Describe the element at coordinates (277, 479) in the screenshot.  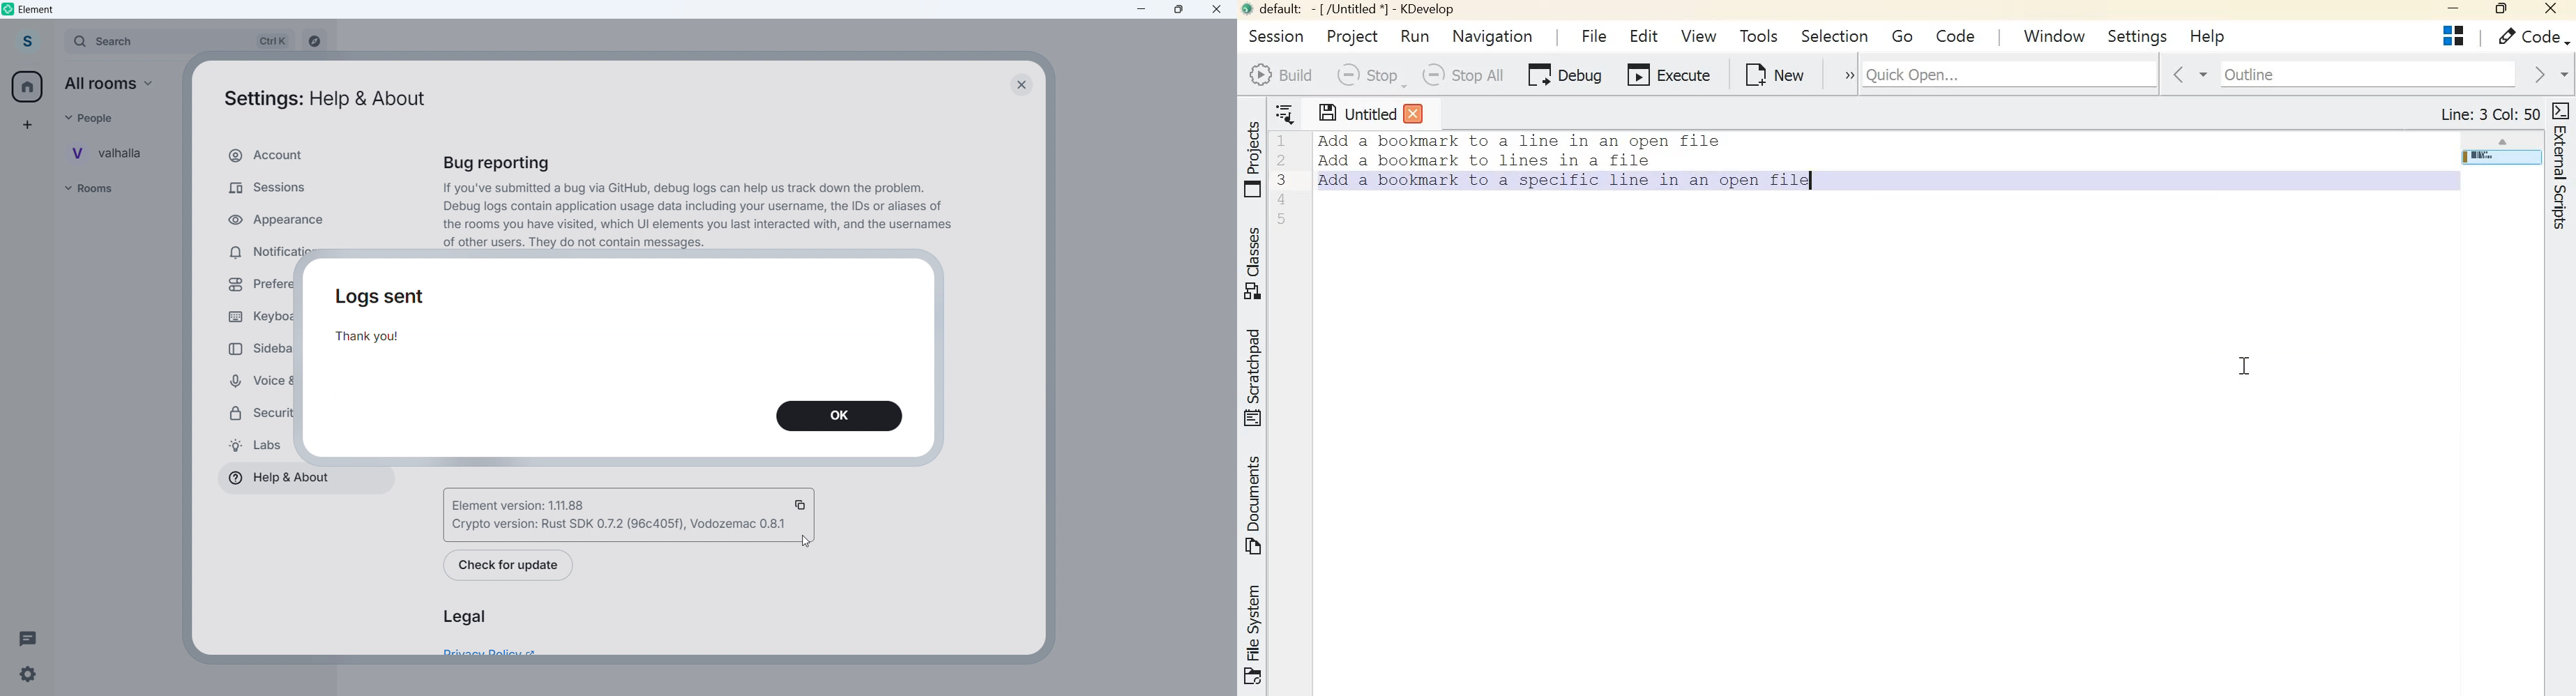
I see `Help and about ` at that location.